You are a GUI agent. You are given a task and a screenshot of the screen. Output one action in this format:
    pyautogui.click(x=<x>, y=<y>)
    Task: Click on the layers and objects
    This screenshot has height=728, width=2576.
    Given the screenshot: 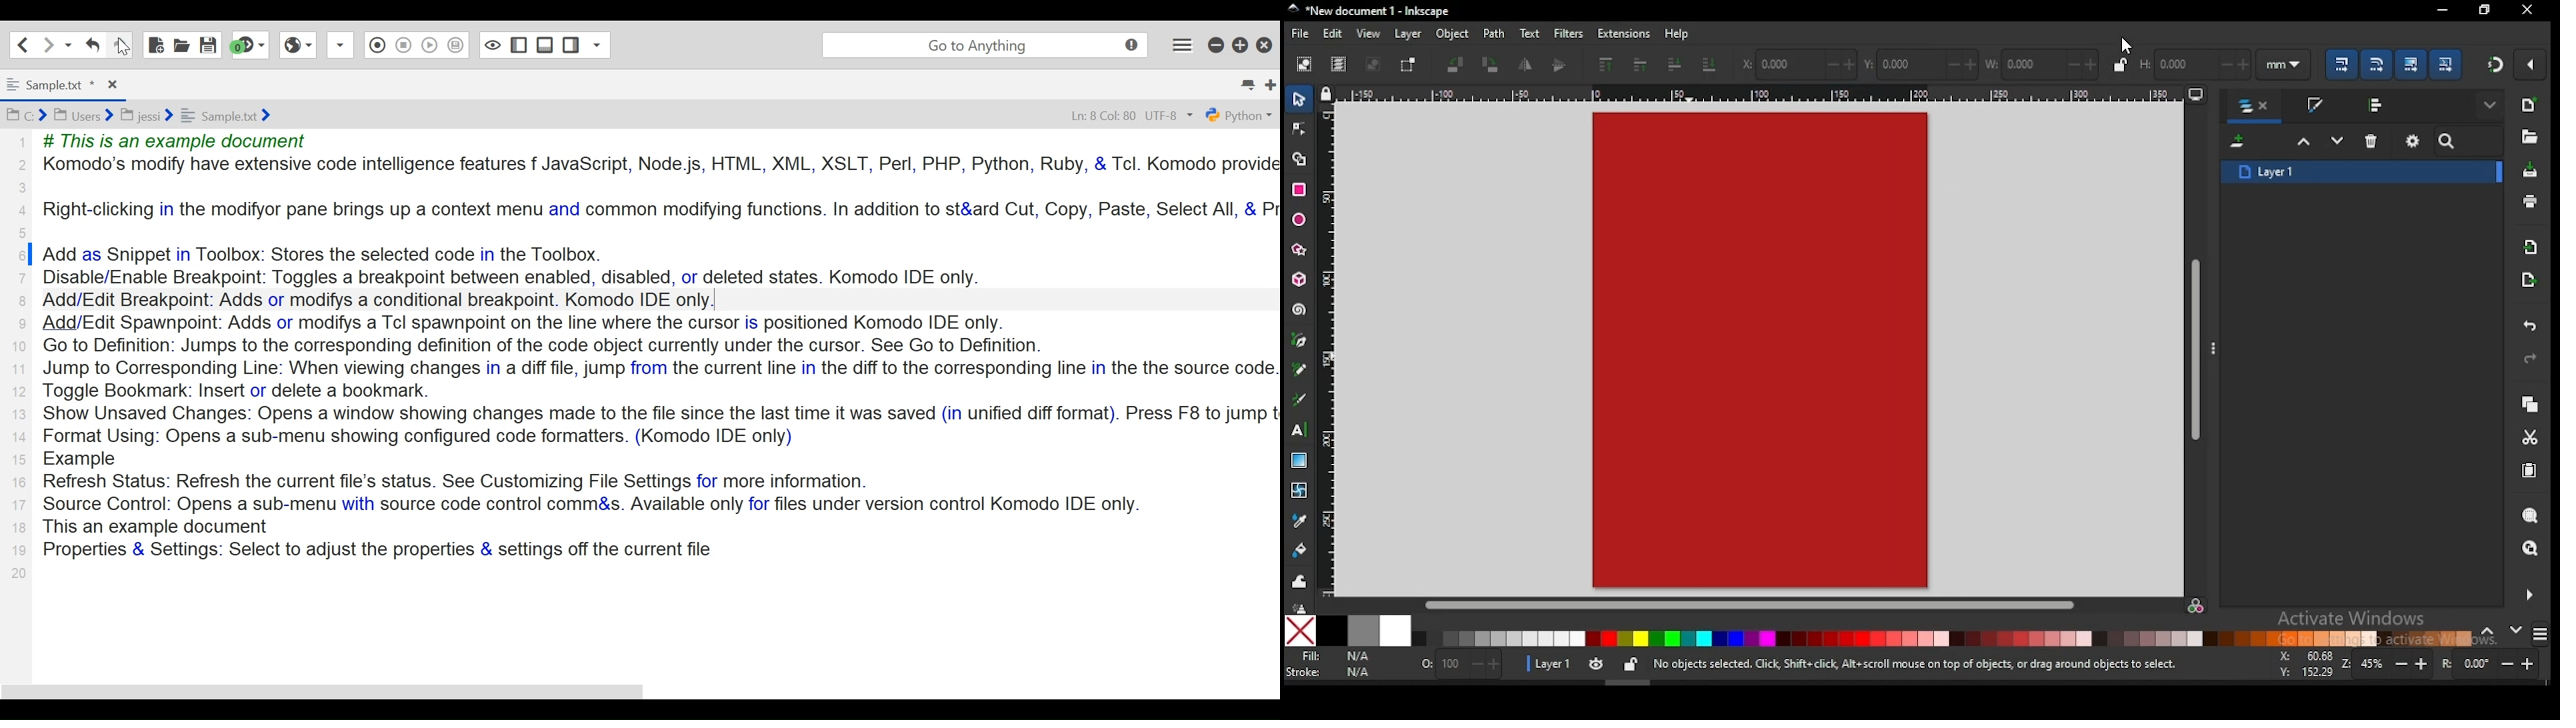 What is the action you would take?
    pyautogui.click(x=2256, y=107)
    